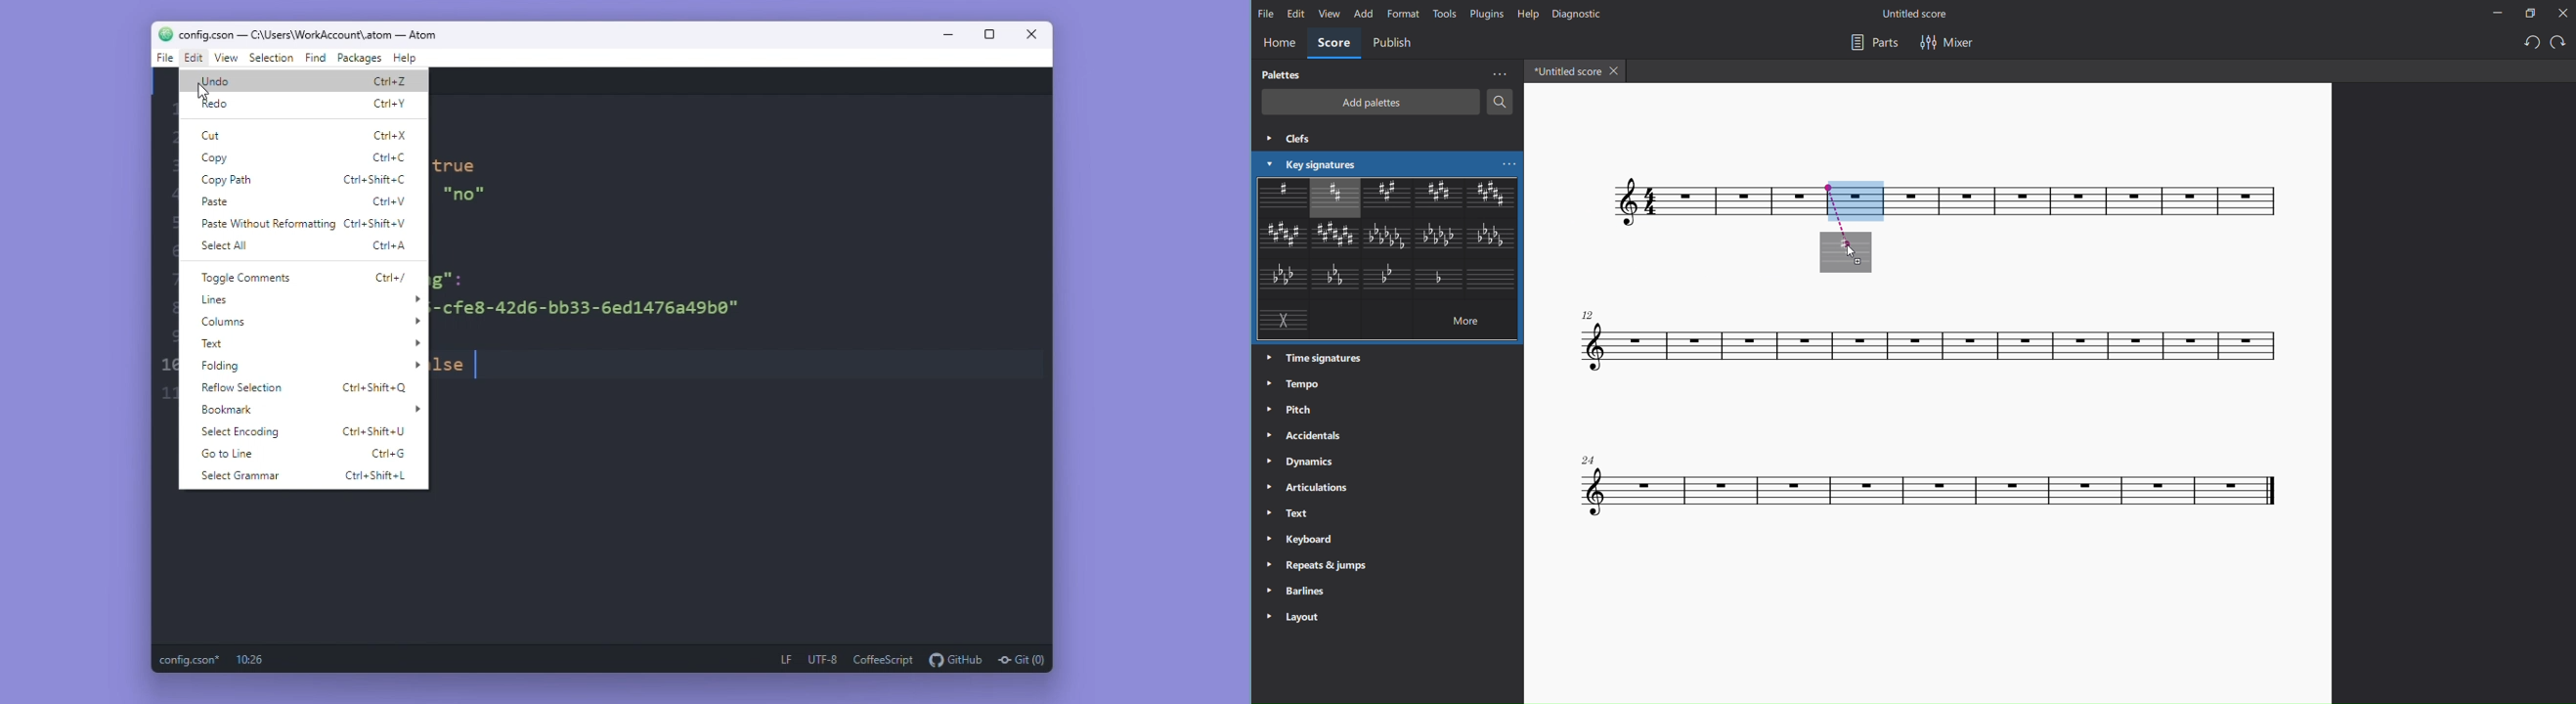  What do you see at coordinates (221, 248) in the screenshot?
I see `select all` at bounding box center [221, 248].